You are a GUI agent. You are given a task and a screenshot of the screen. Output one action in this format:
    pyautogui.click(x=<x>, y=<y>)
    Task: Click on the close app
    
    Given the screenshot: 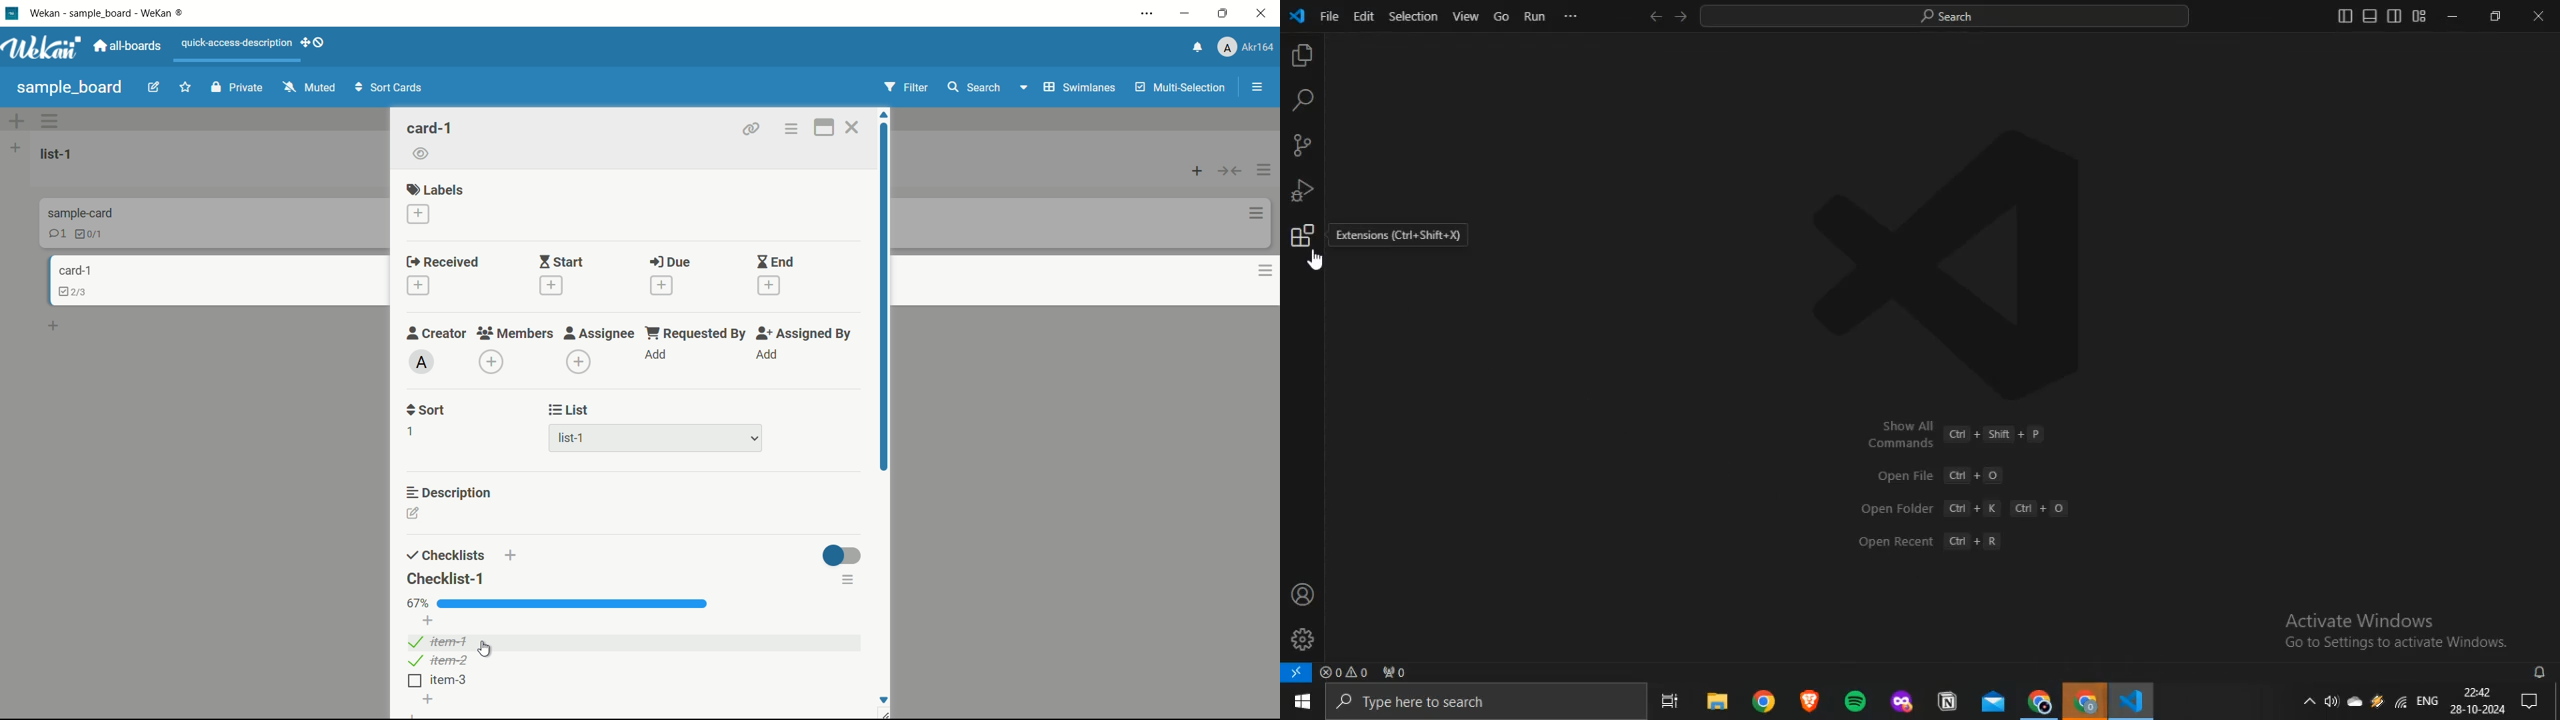 What is the action you would take?
    pyautogui.click(x=1263, y=14)
    